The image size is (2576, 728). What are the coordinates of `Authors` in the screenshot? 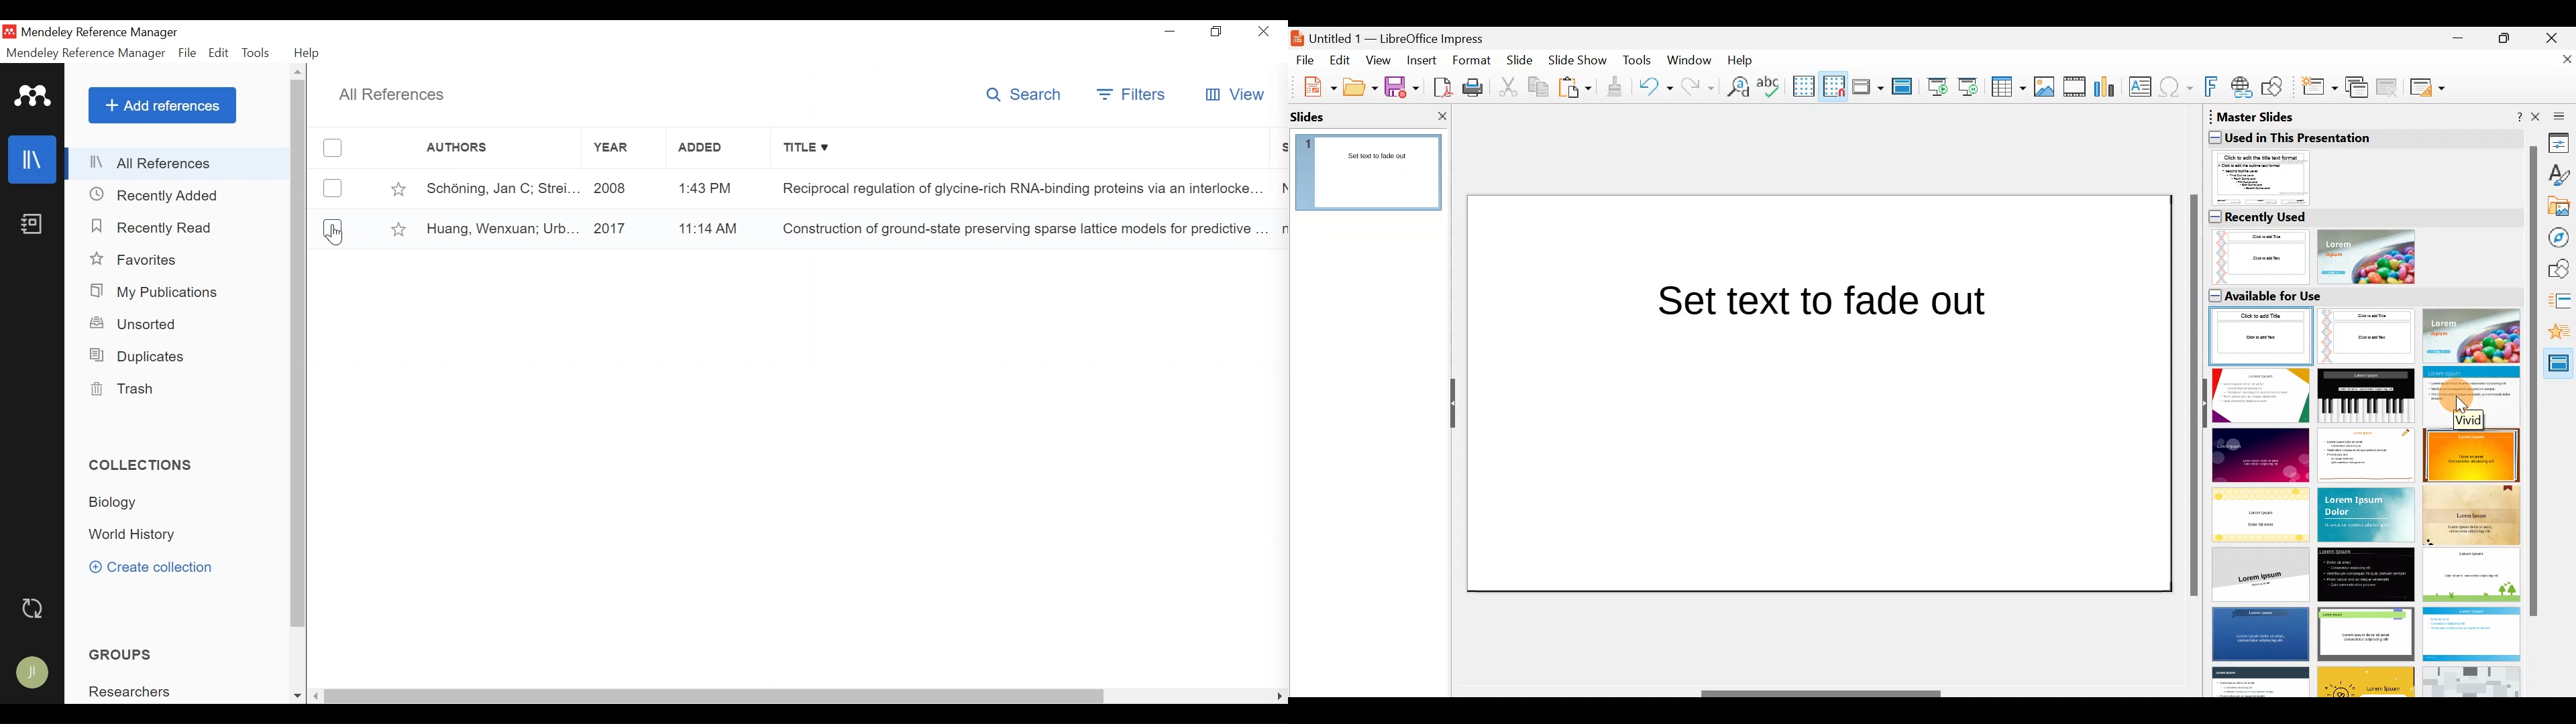 It's located at (486, 149).